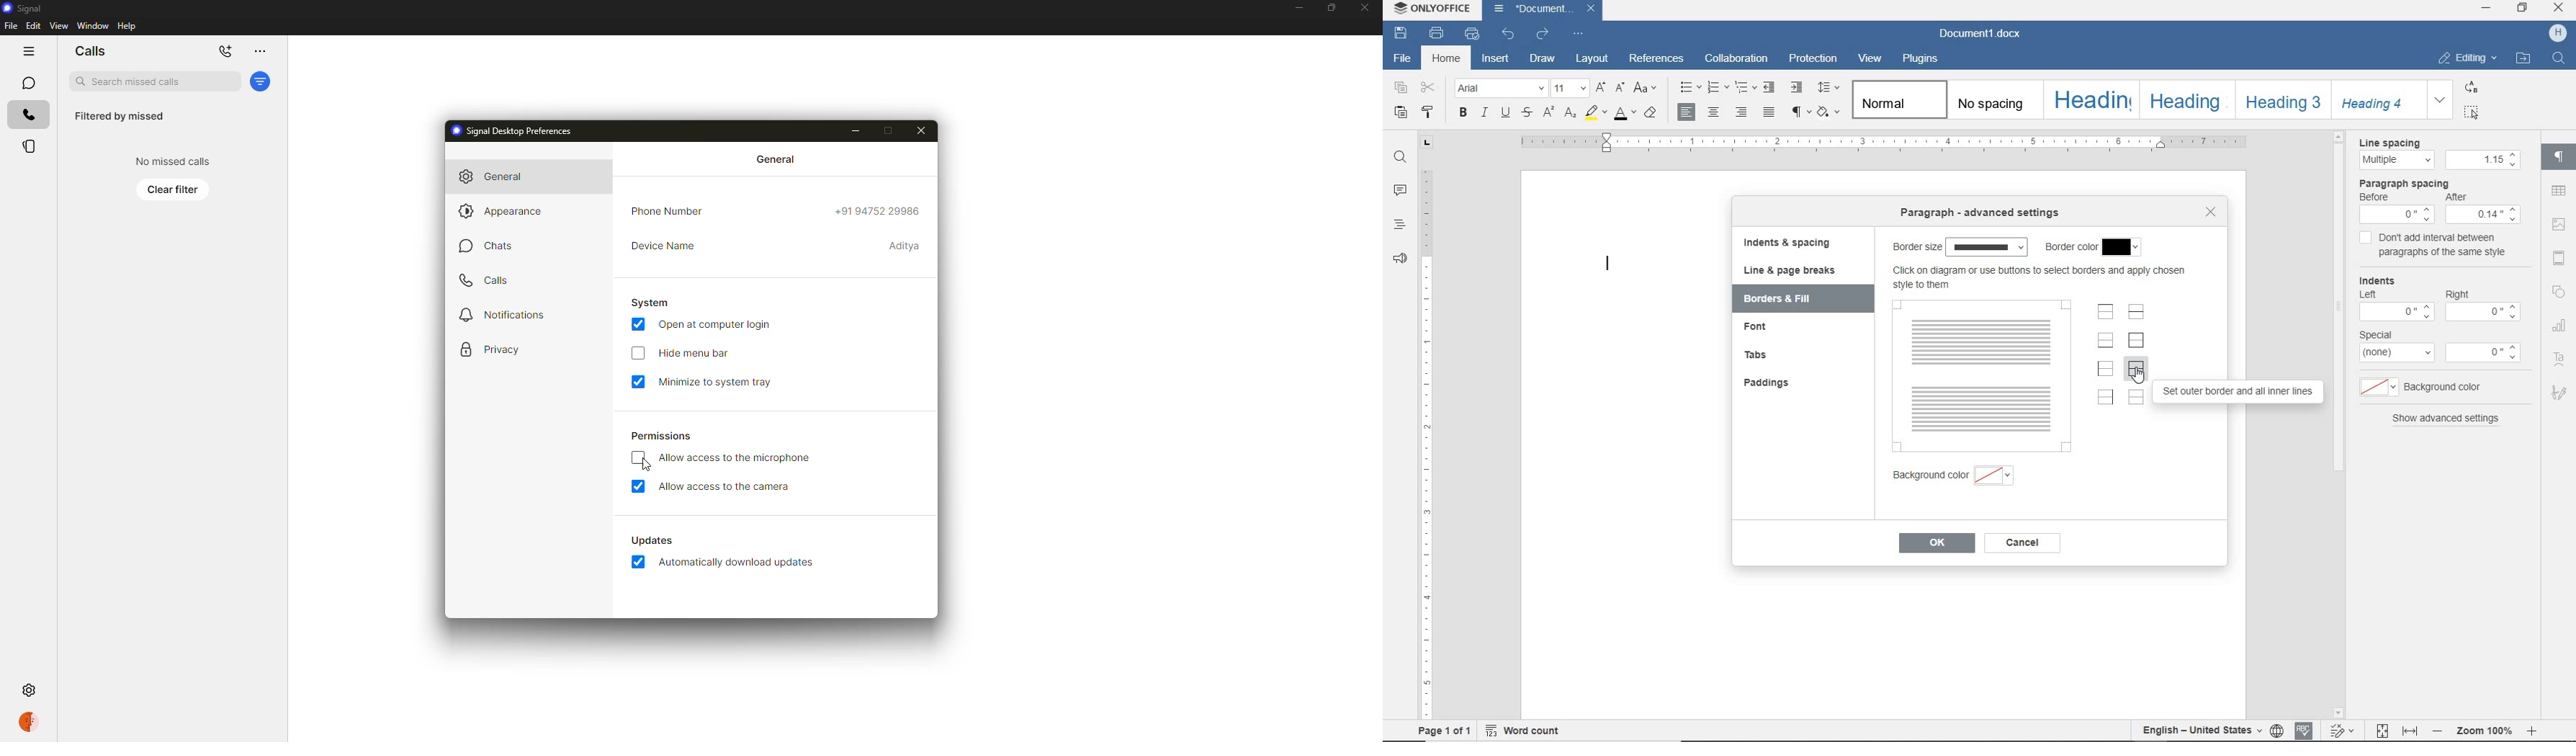 This screenshot has width=2576, height=756. I want to click on SELECT ALL, so click(2472, 112).